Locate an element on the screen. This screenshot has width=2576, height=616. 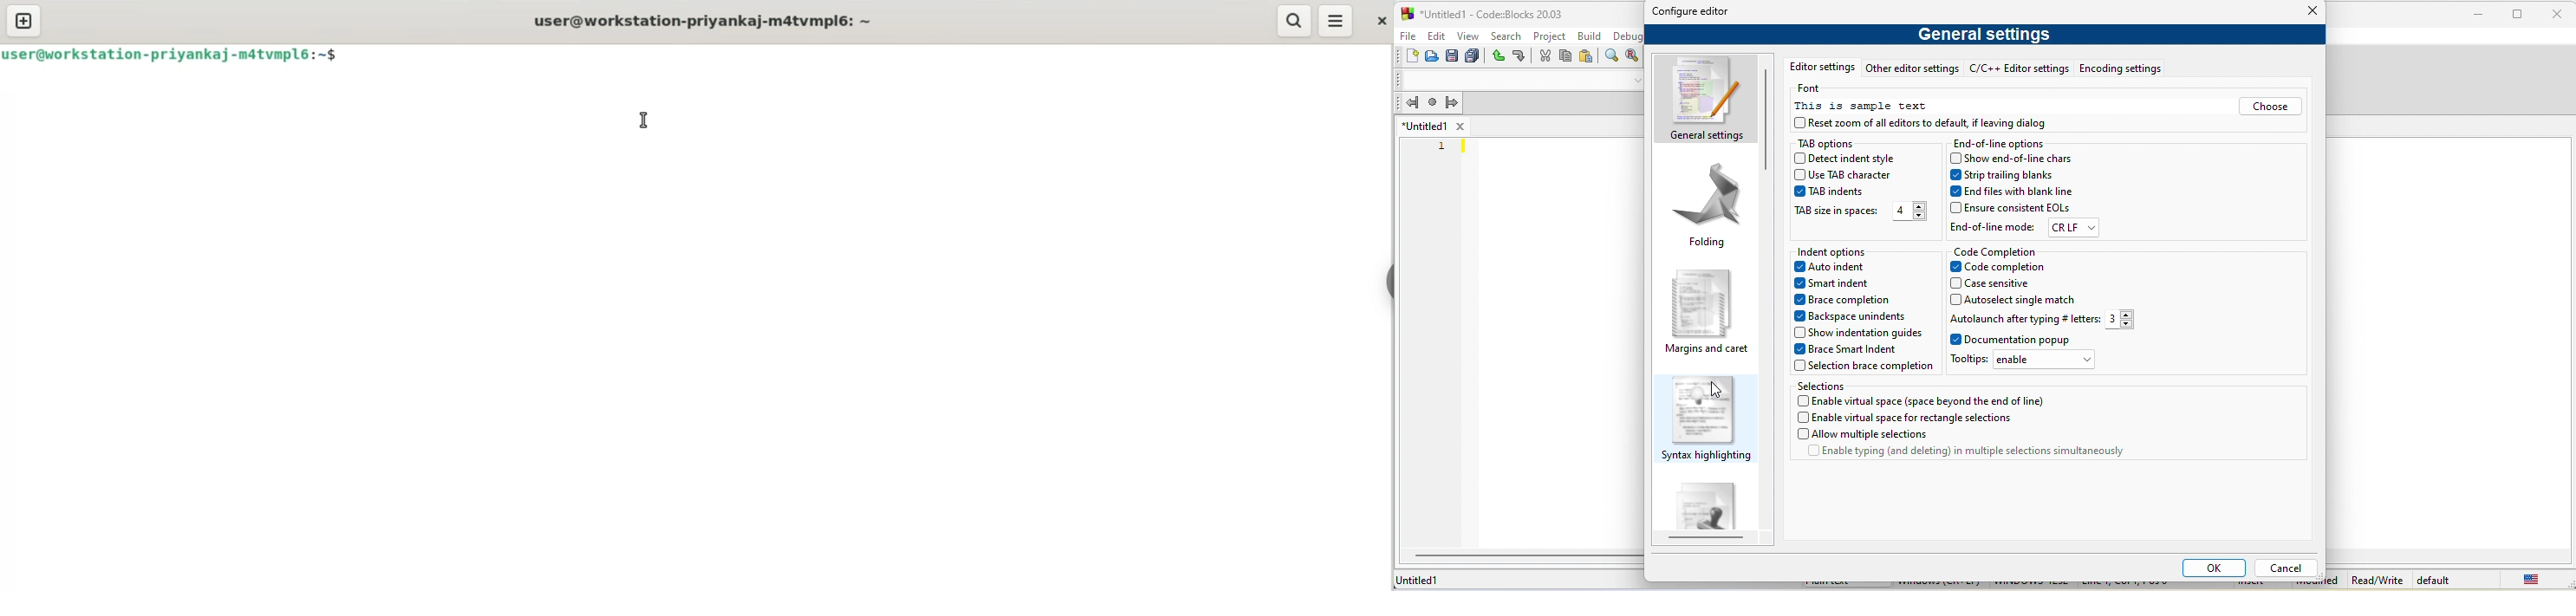
strip trailing blanks is located at coordinates (2014, 175).